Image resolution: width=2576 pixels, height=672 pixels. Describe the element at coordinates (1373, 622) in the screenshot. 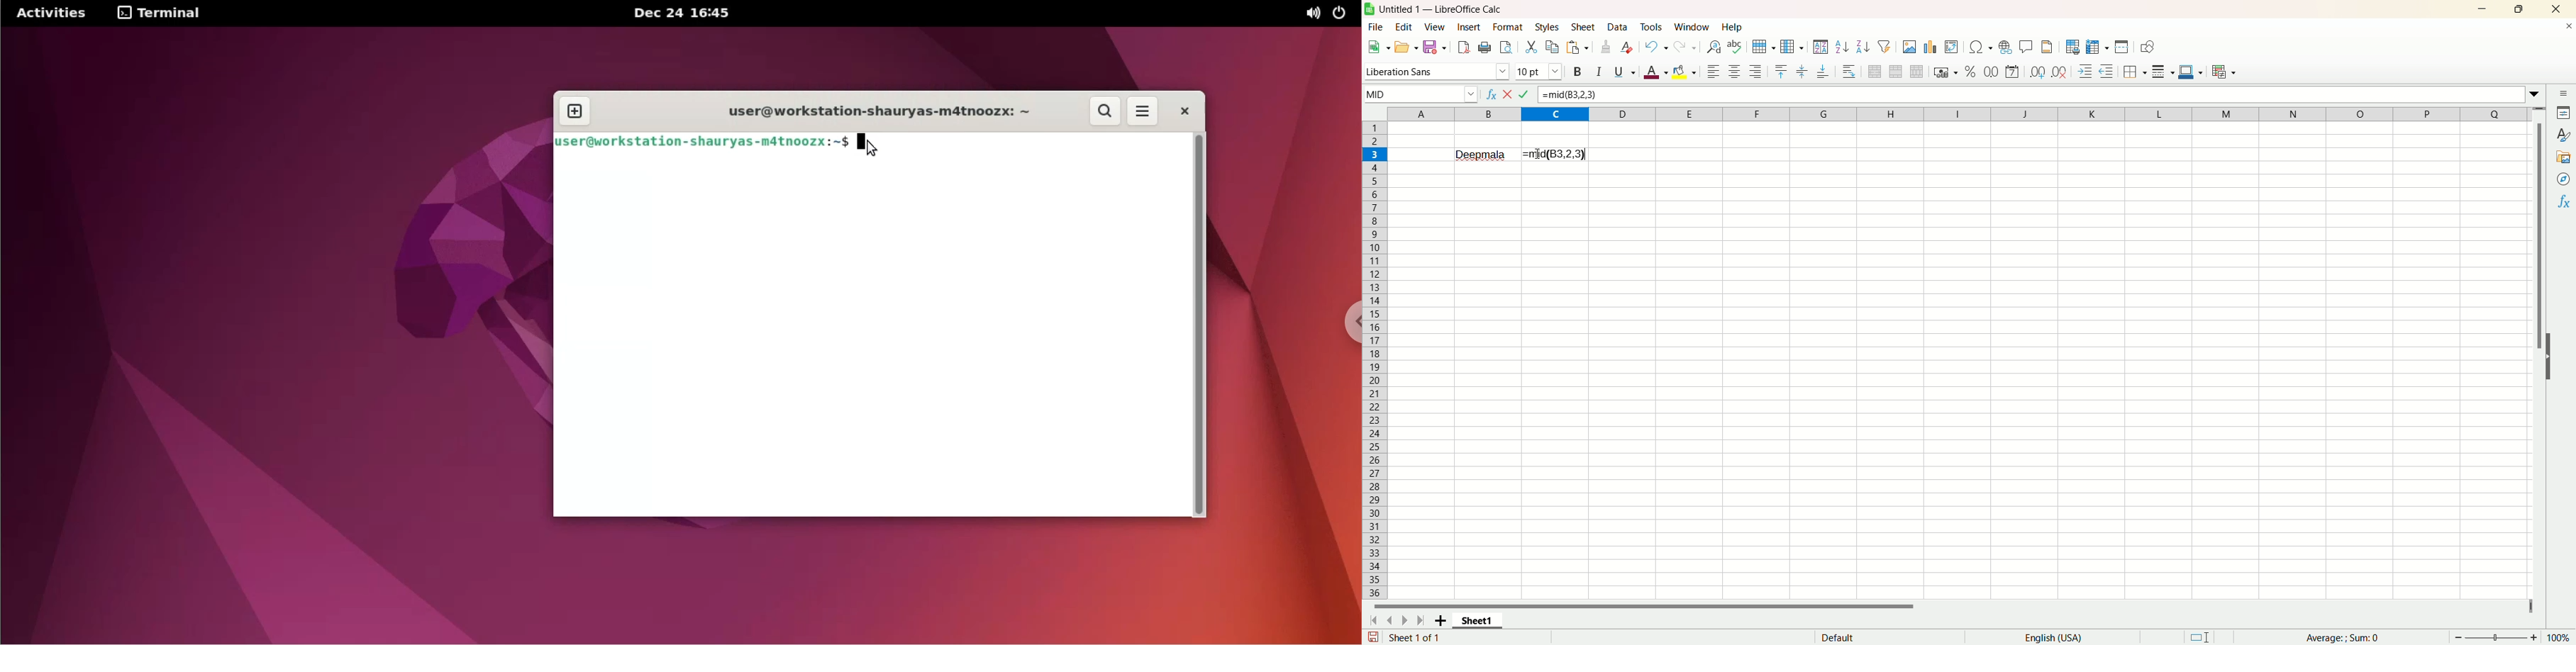

I see `first sheet` at that location.